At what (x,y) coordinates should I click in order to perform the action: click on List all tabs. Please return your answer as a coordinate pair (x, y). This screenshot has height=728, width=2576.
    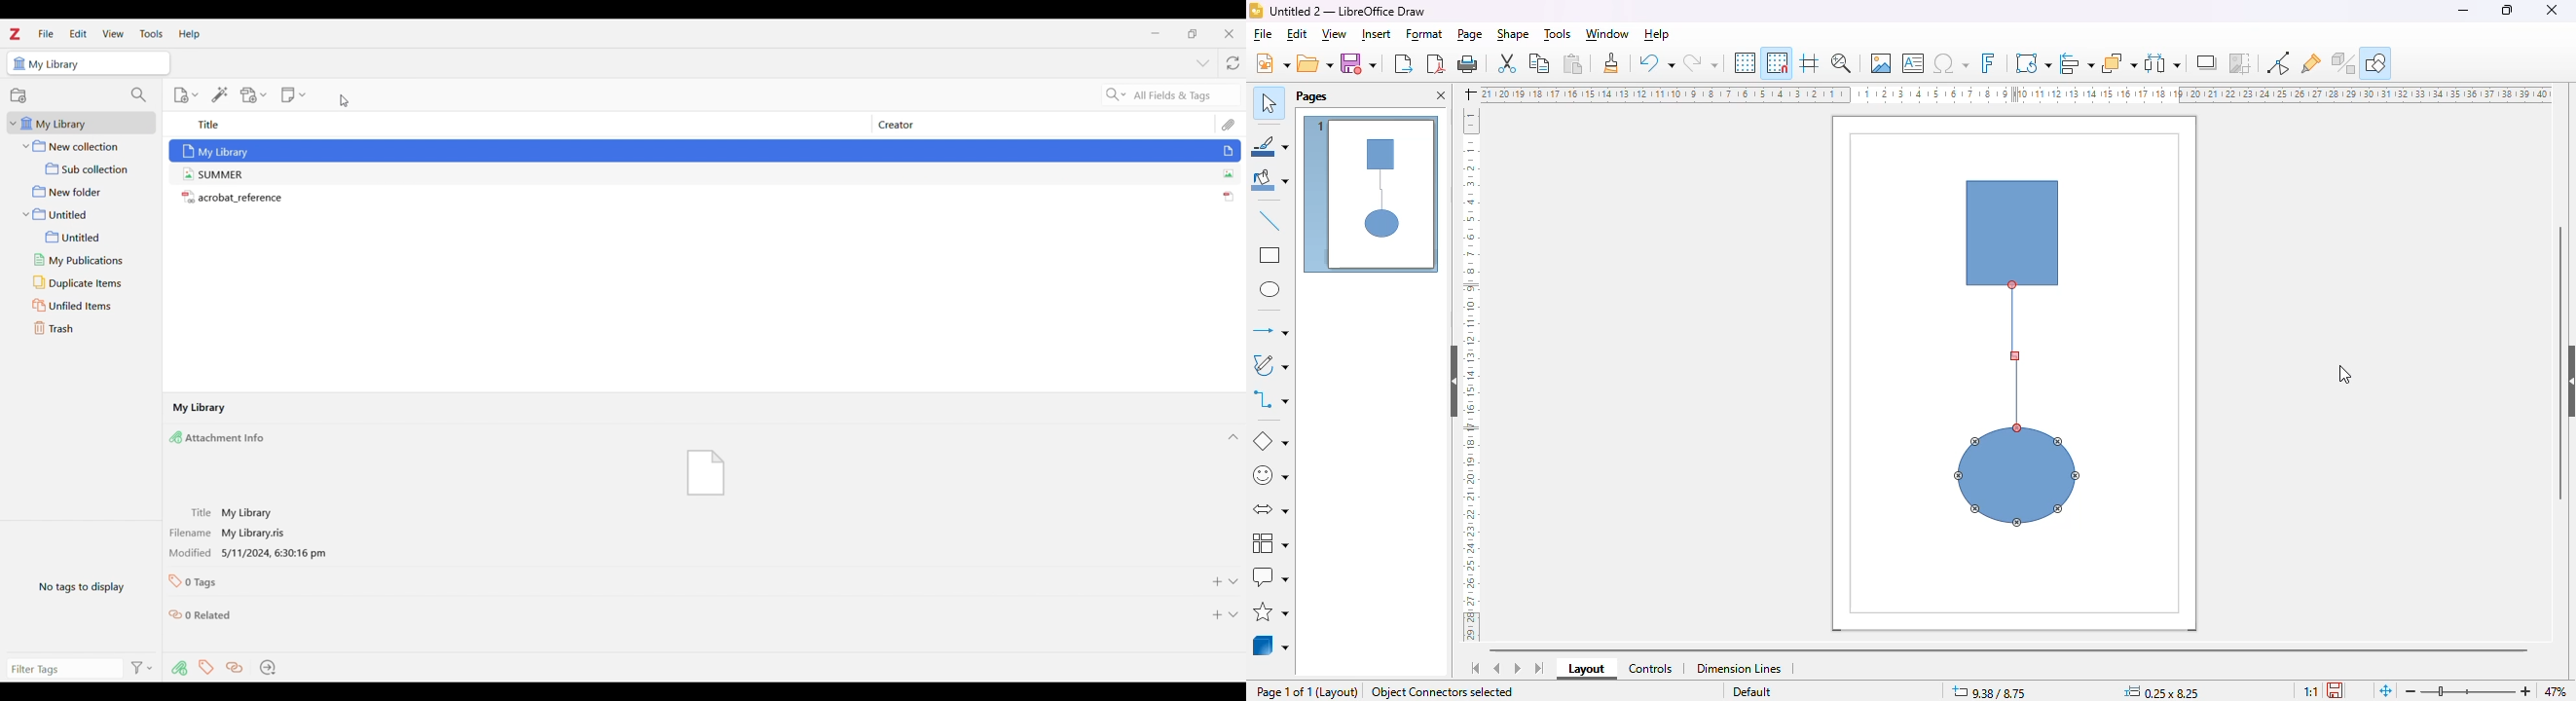
    Looking at the image, I should click on (1203, 63).